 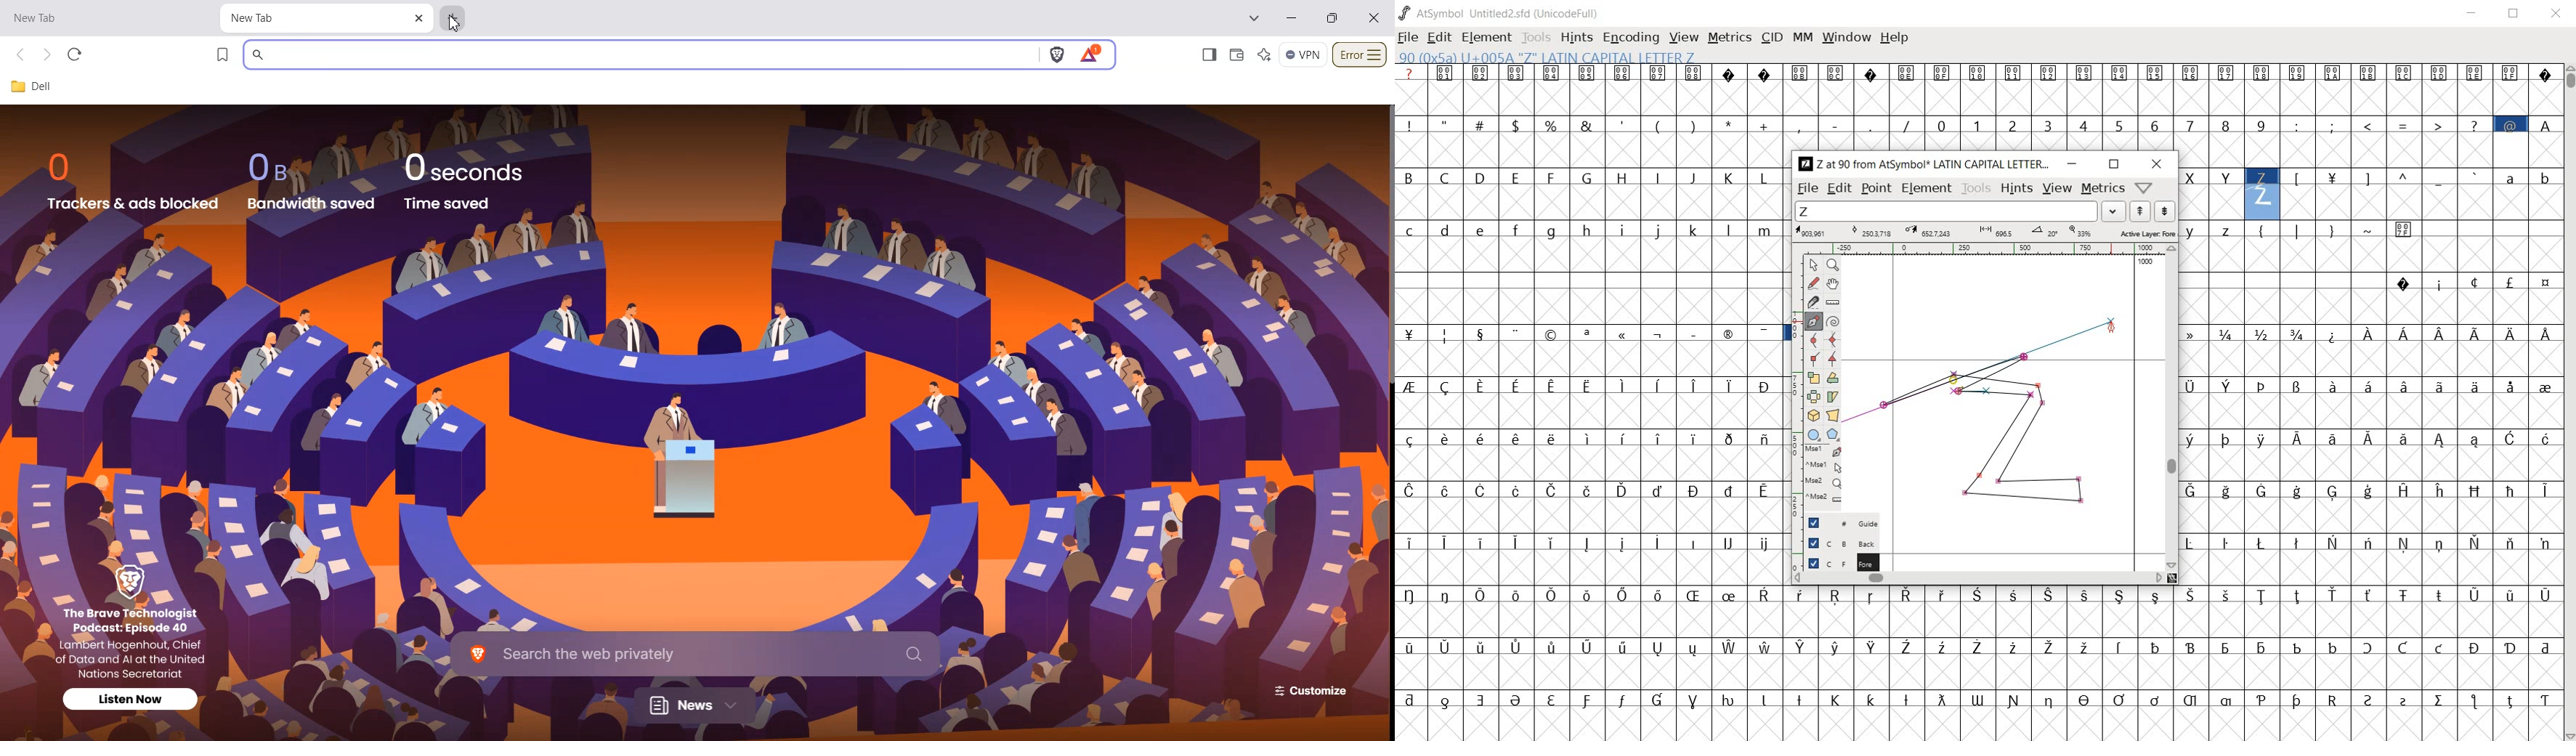 What do you see at coordinates (2516, 15) in the screenshot?
I see `restore down` at bounding box center [2516, 15].